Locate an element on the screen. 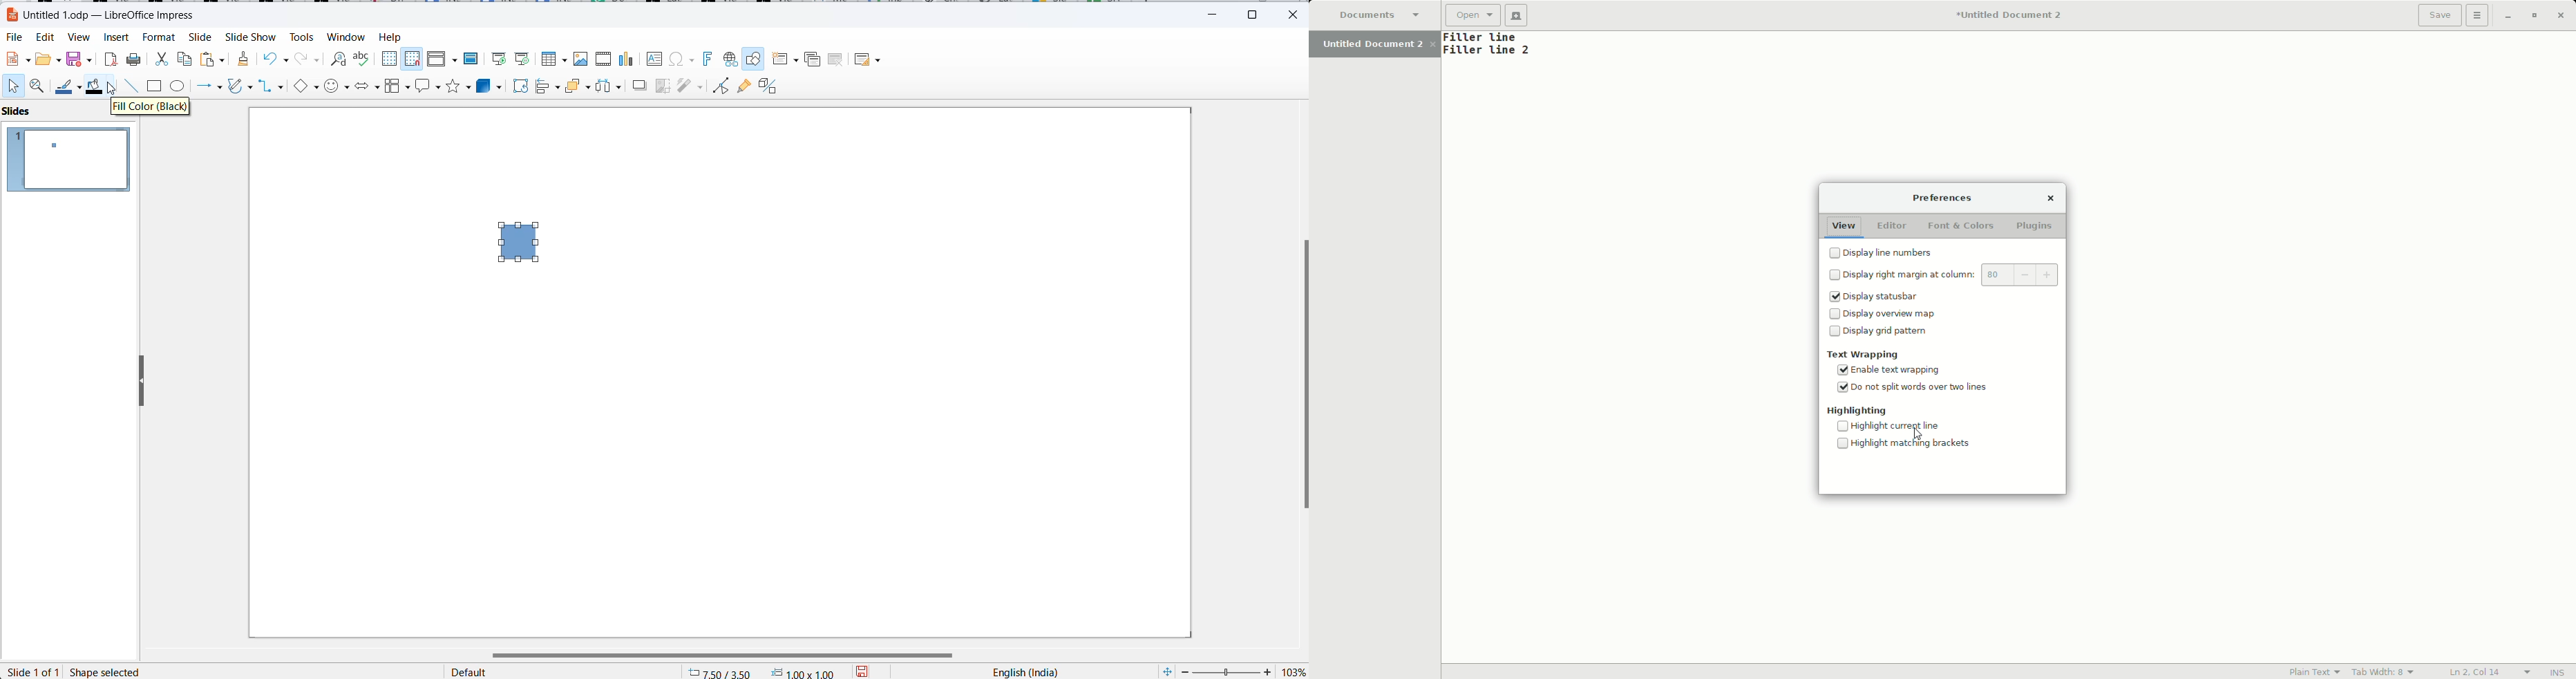 Image resolution: width=2576 pixels, height=700 pixels. paste options is located at coordinates (212, 59).